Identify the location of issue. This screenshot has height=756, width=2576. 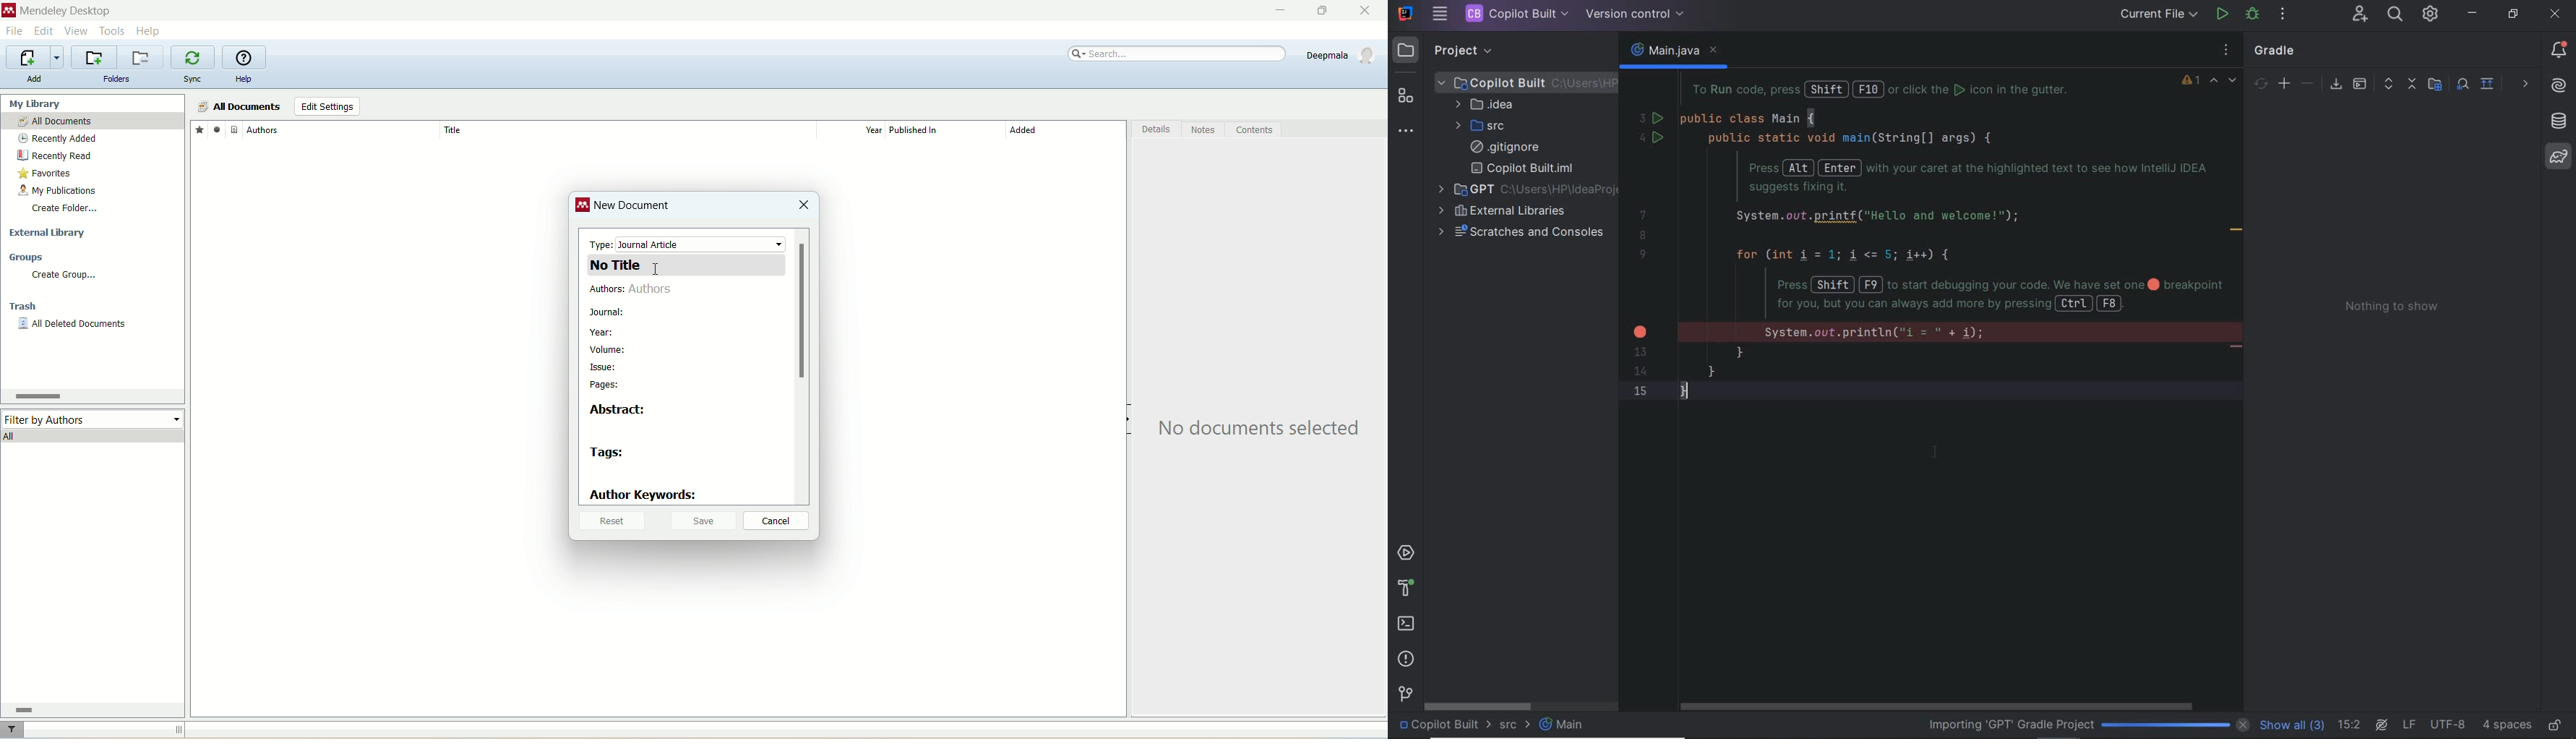
(604, 369).